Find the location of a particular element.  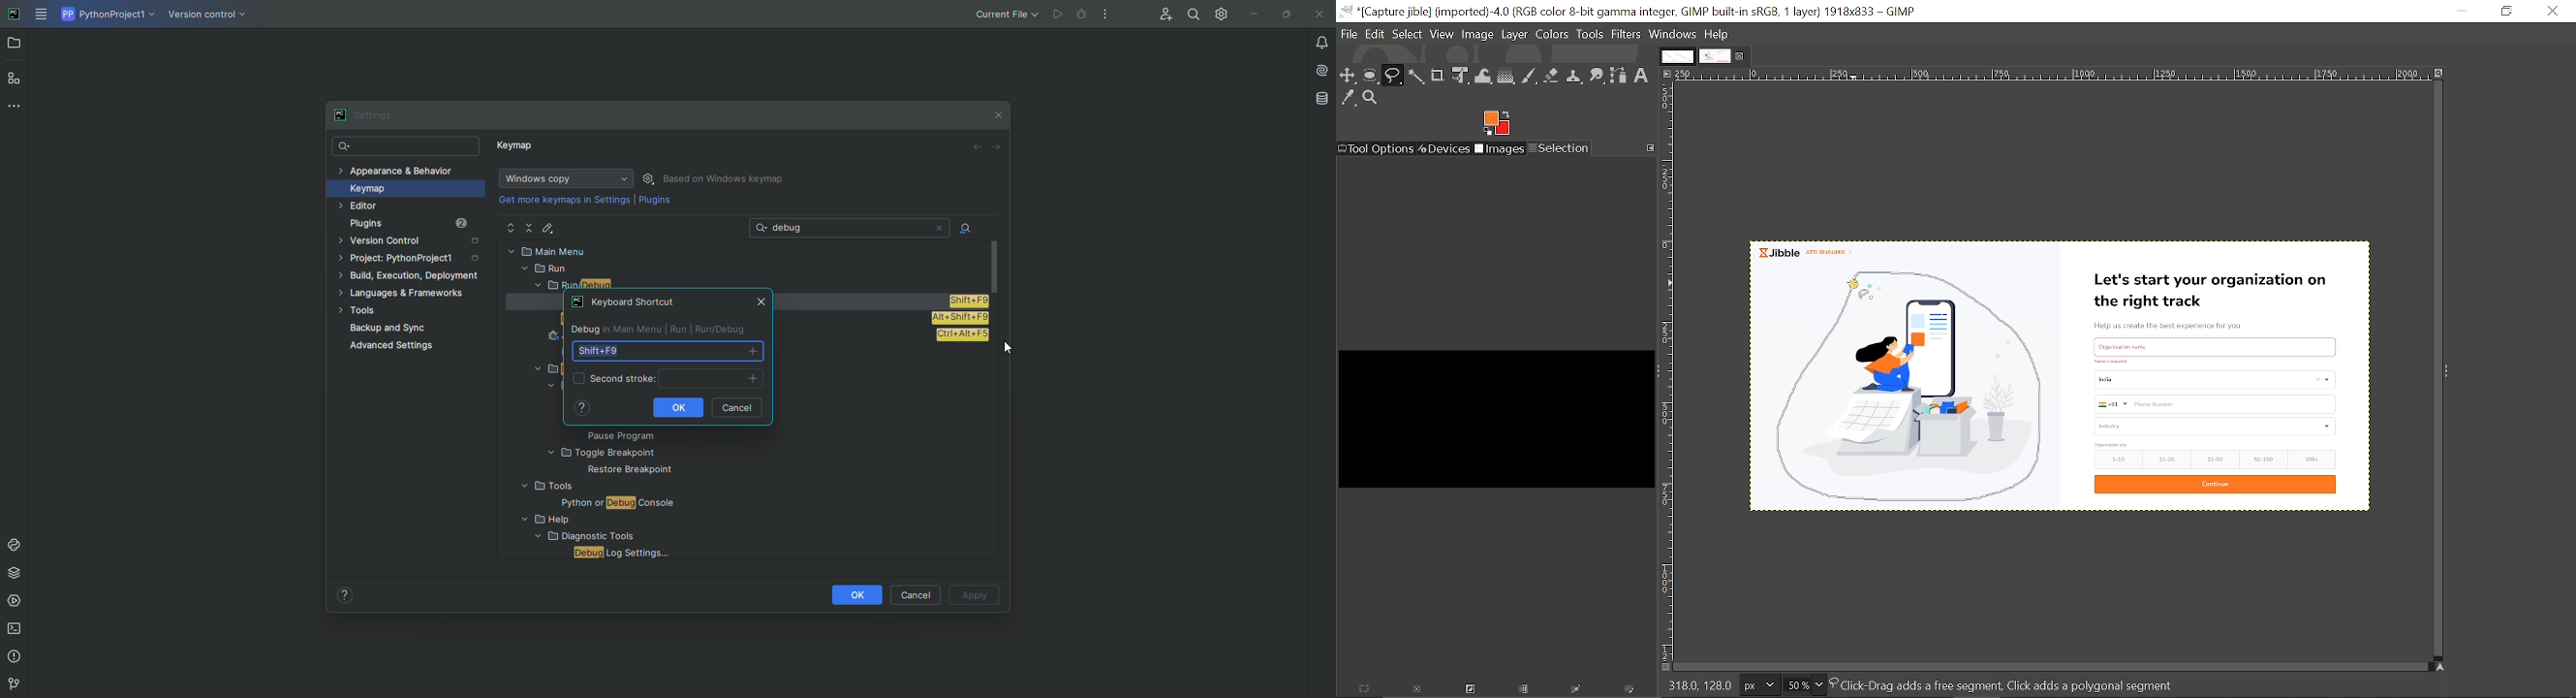

Settings is located at coordinates (370, 115).